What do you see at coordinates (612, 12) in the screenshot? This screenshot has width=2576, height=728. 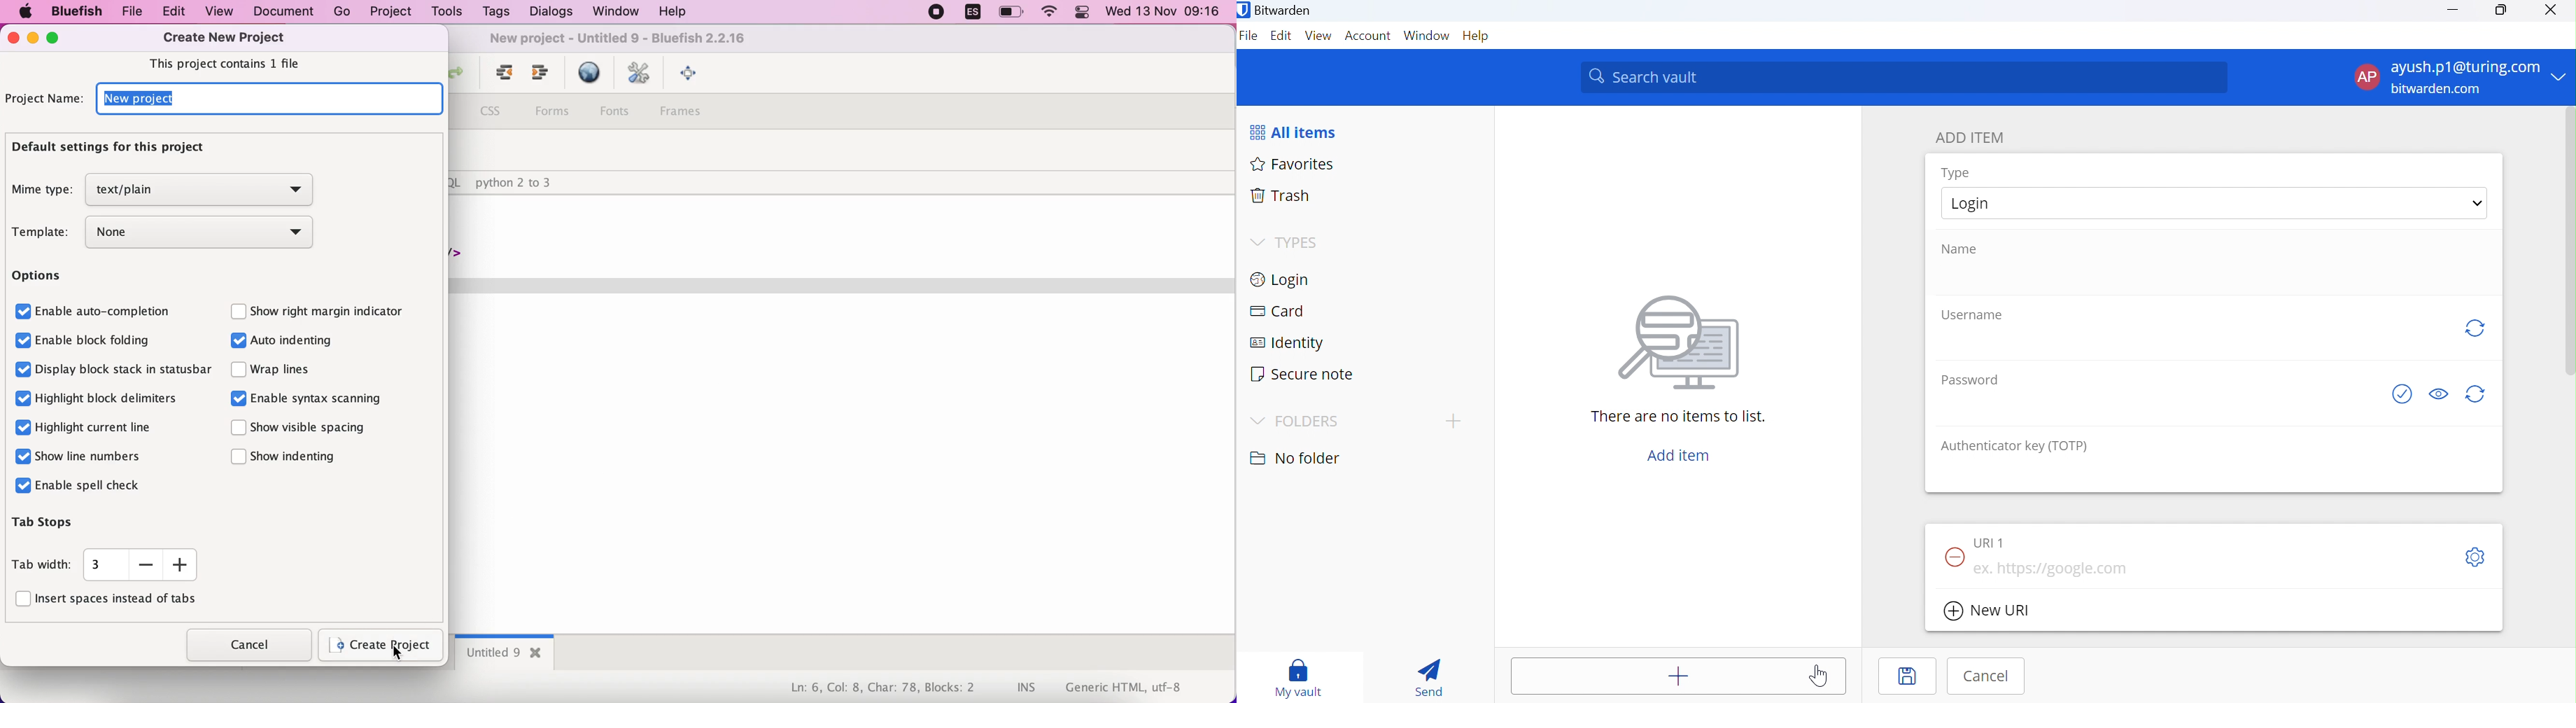 I see `window` at bounding box center [612, 12].